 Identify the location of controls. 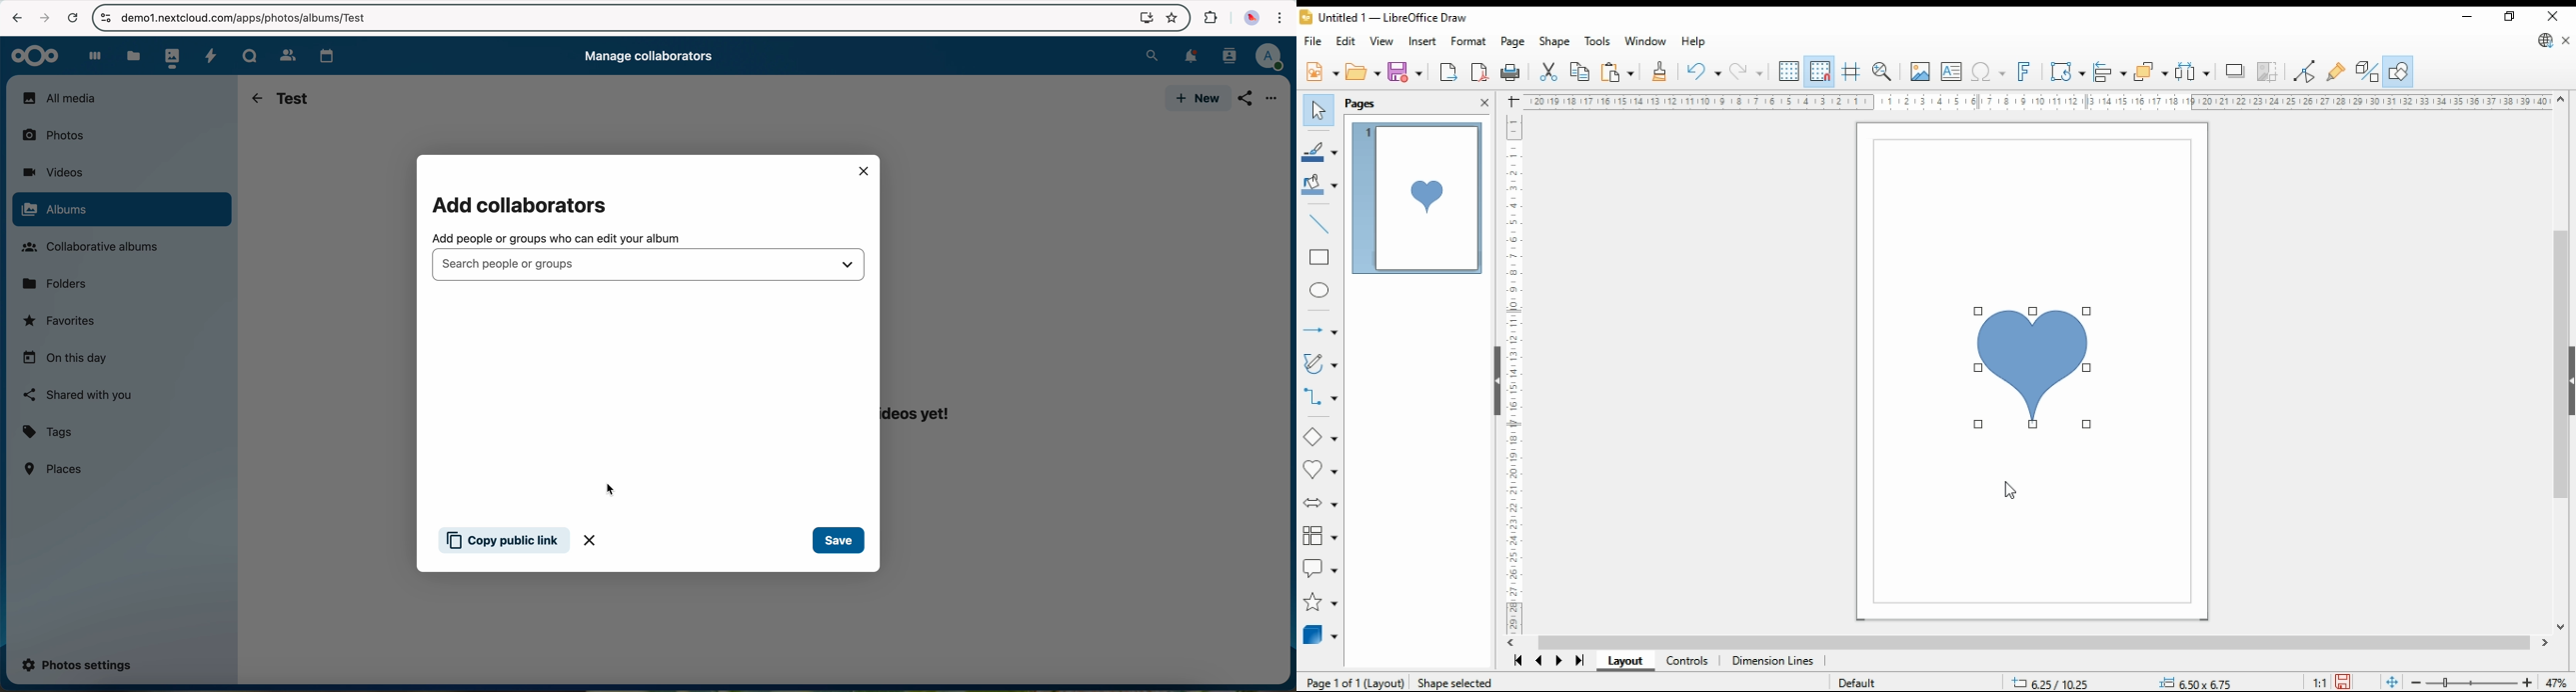
(1688, 663).